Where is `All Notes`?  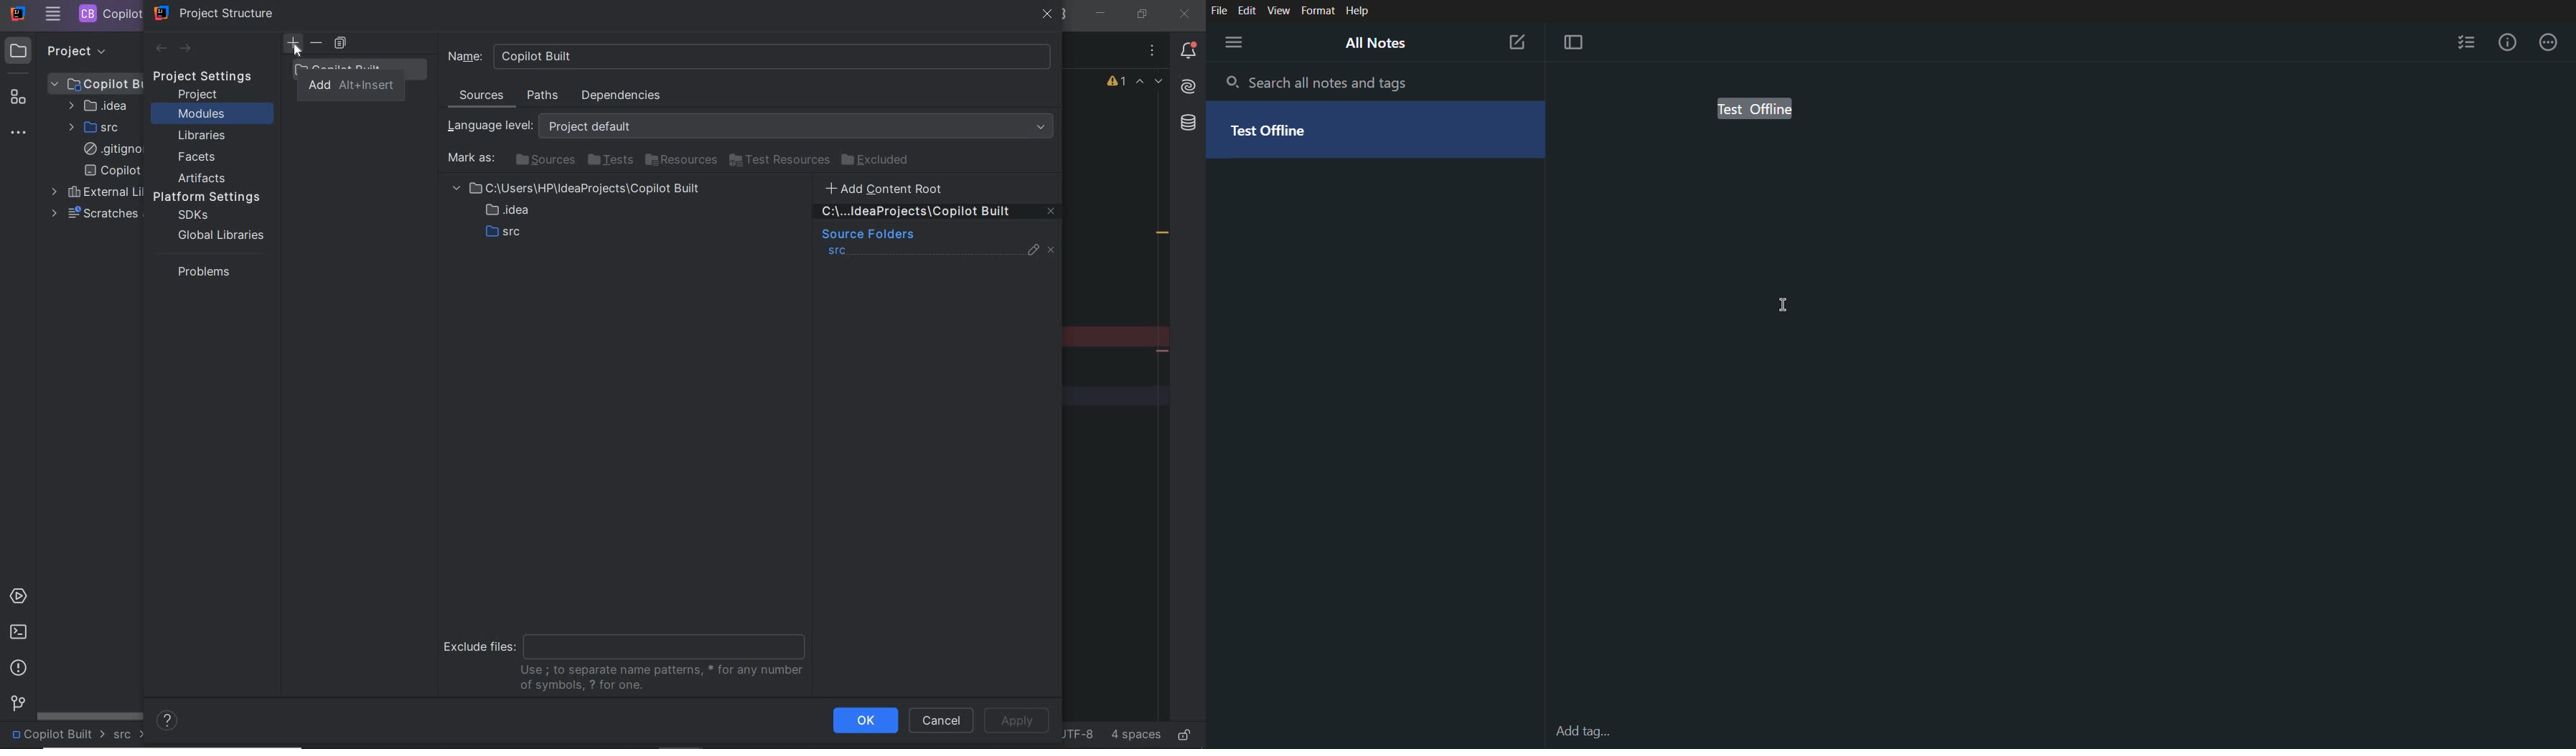 All Notes is located at coordinates (1383, 44).